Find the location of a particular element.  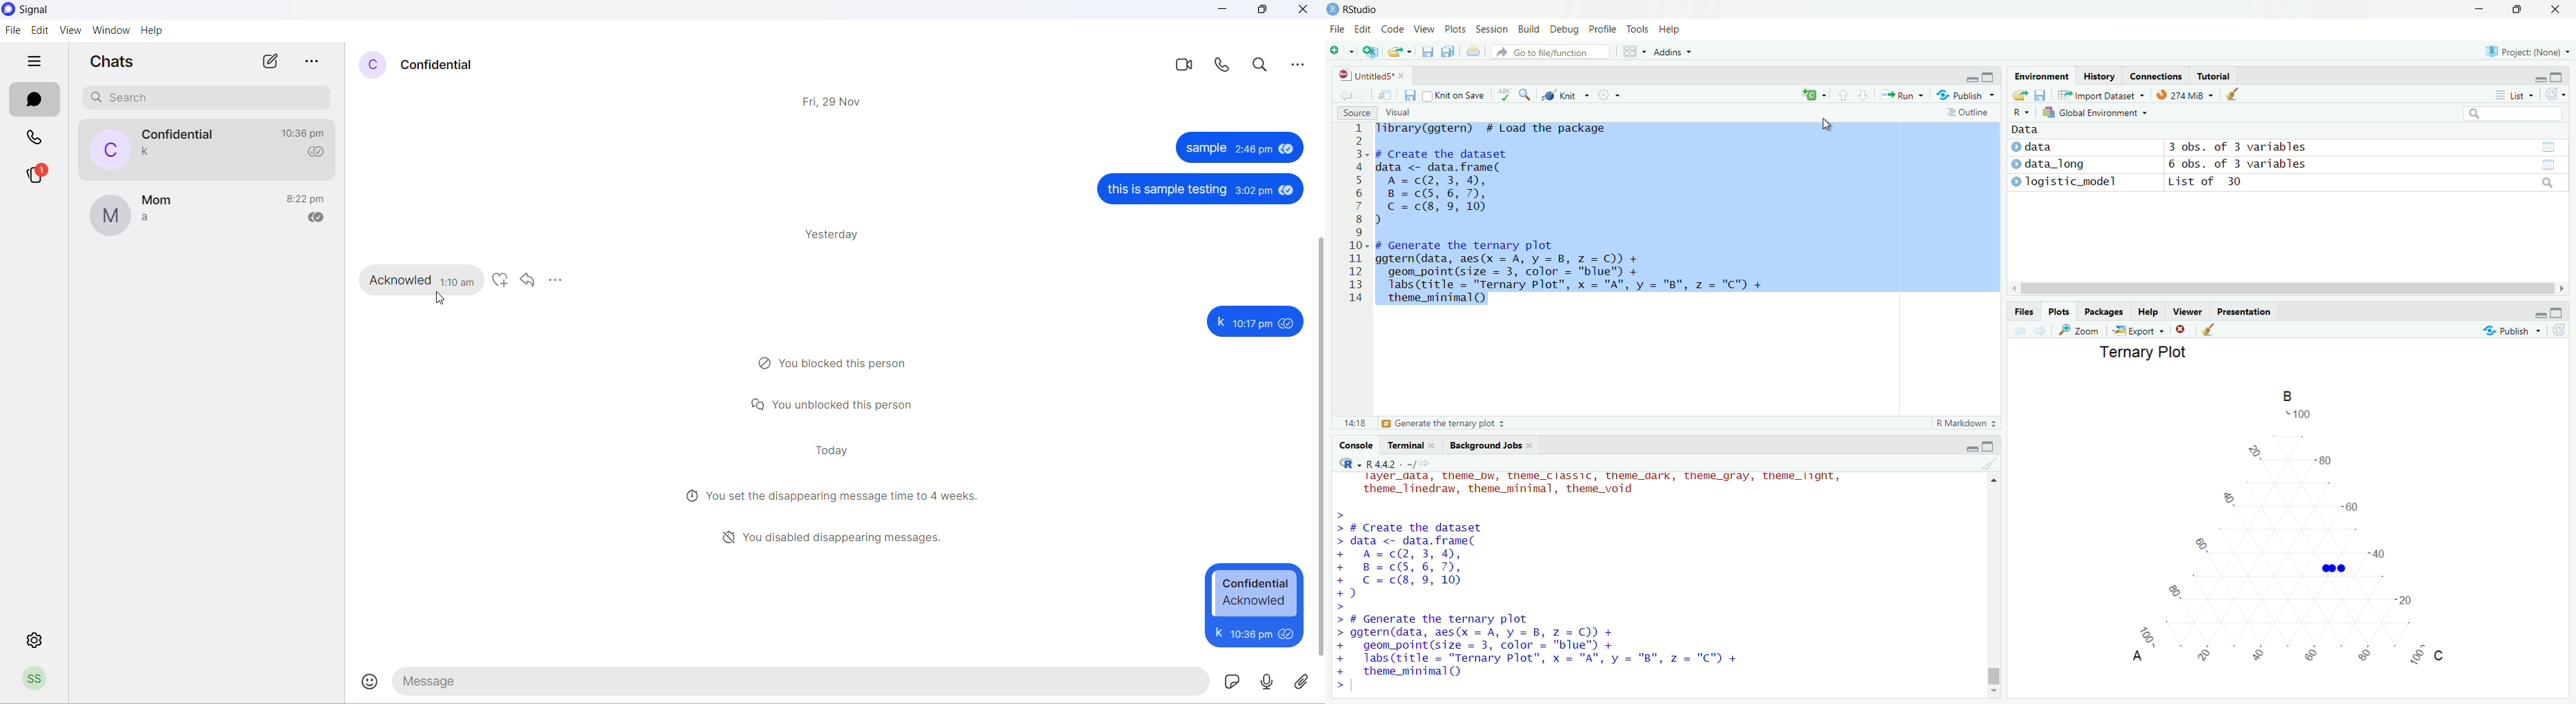

plot is located at coordinates (2262, 530).